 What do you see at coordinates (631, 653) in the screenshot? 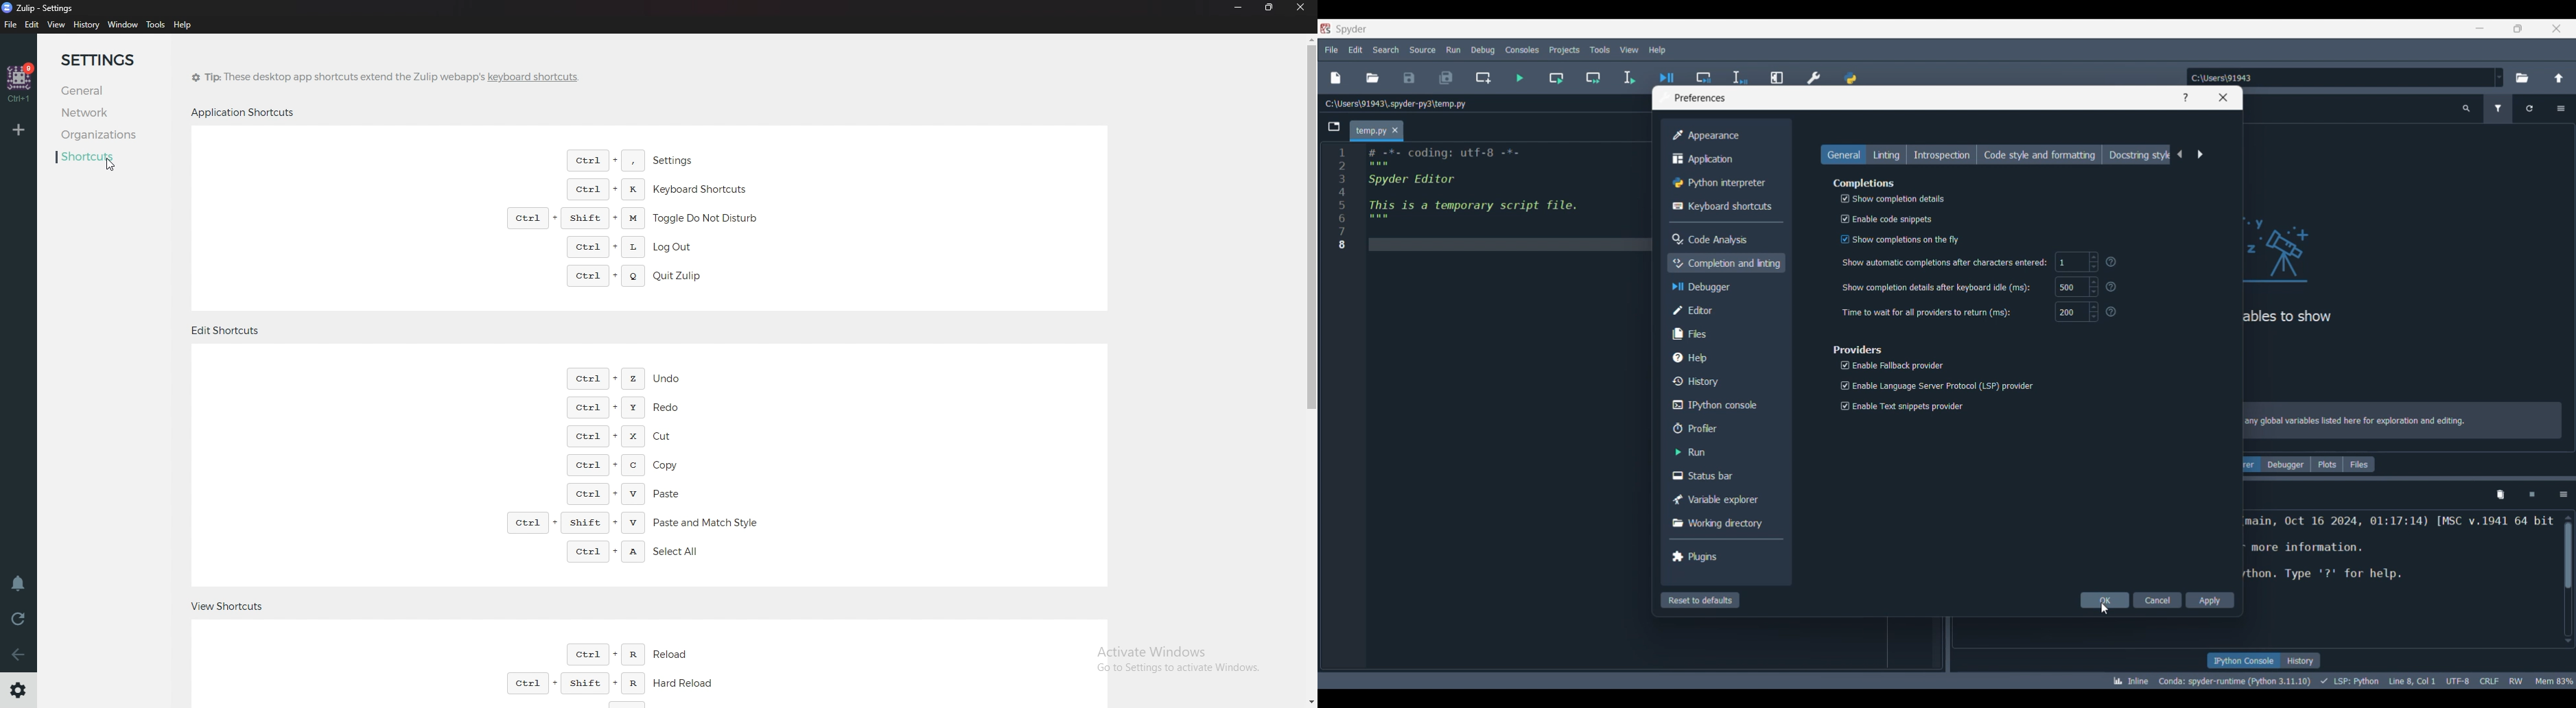
I see `reload` at bounding box center [631, 653].